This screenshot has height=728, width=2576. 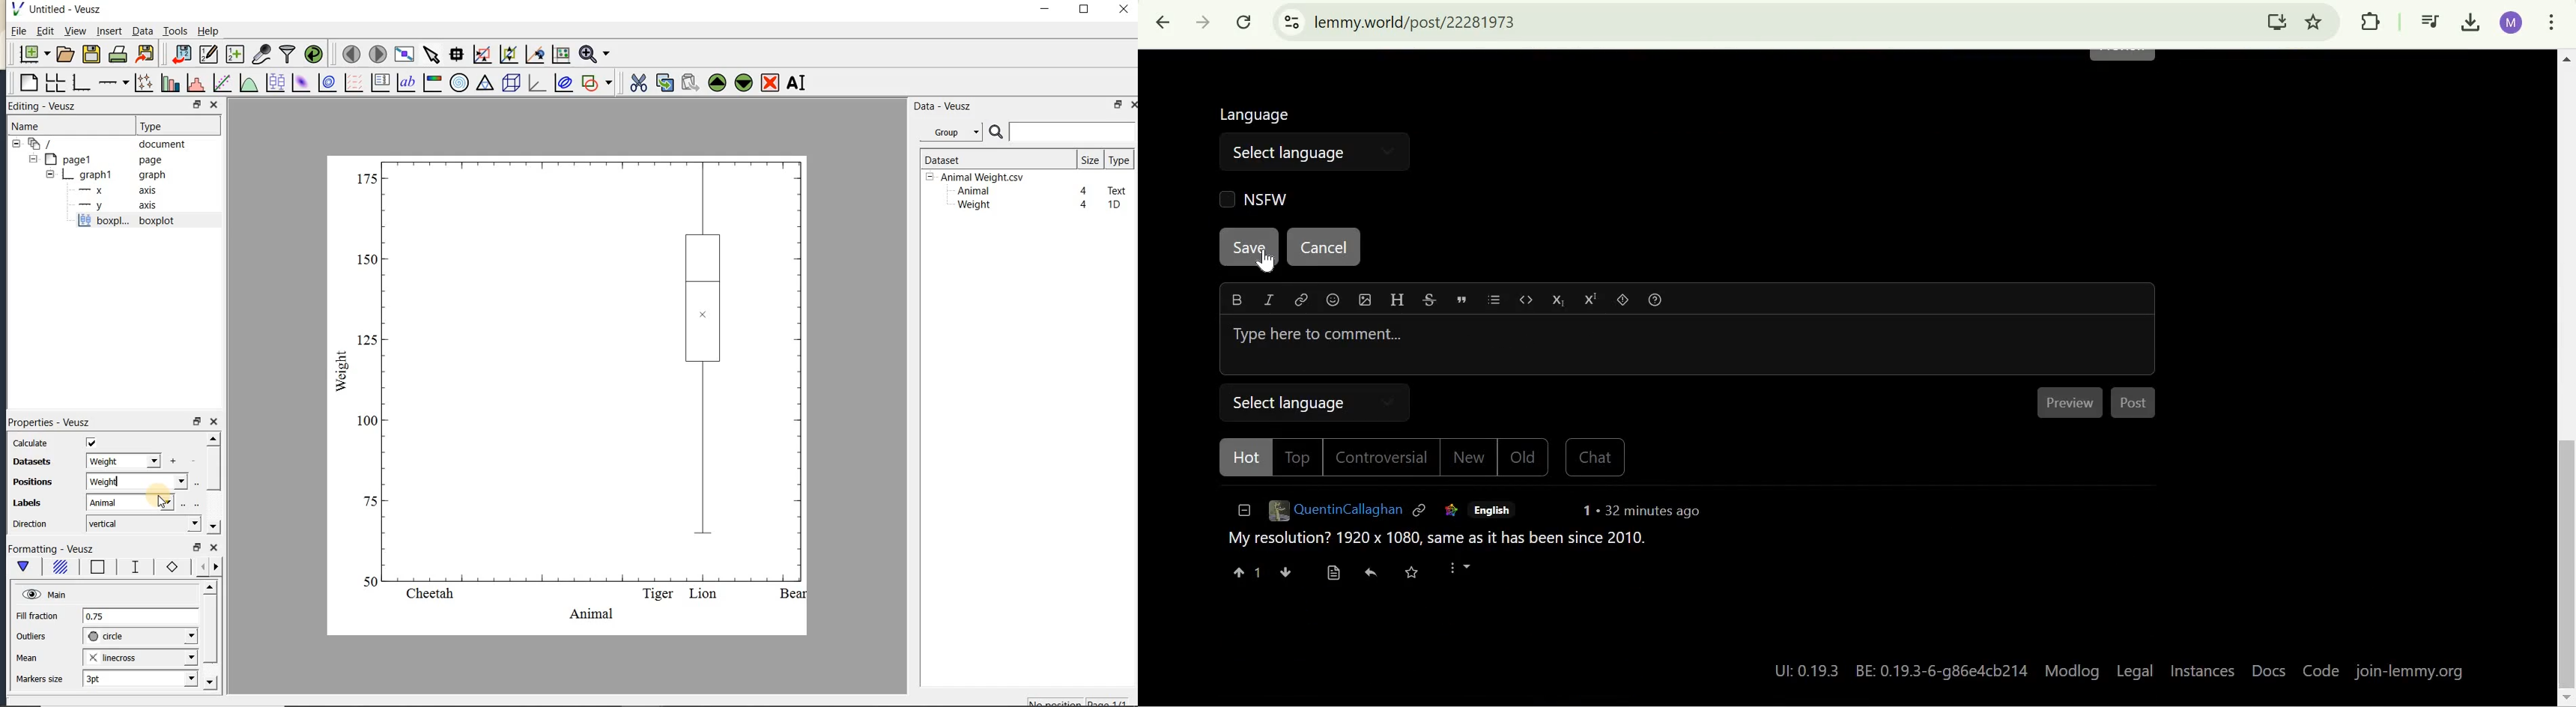 I want to click on Labels, so click(x=29, y=503).